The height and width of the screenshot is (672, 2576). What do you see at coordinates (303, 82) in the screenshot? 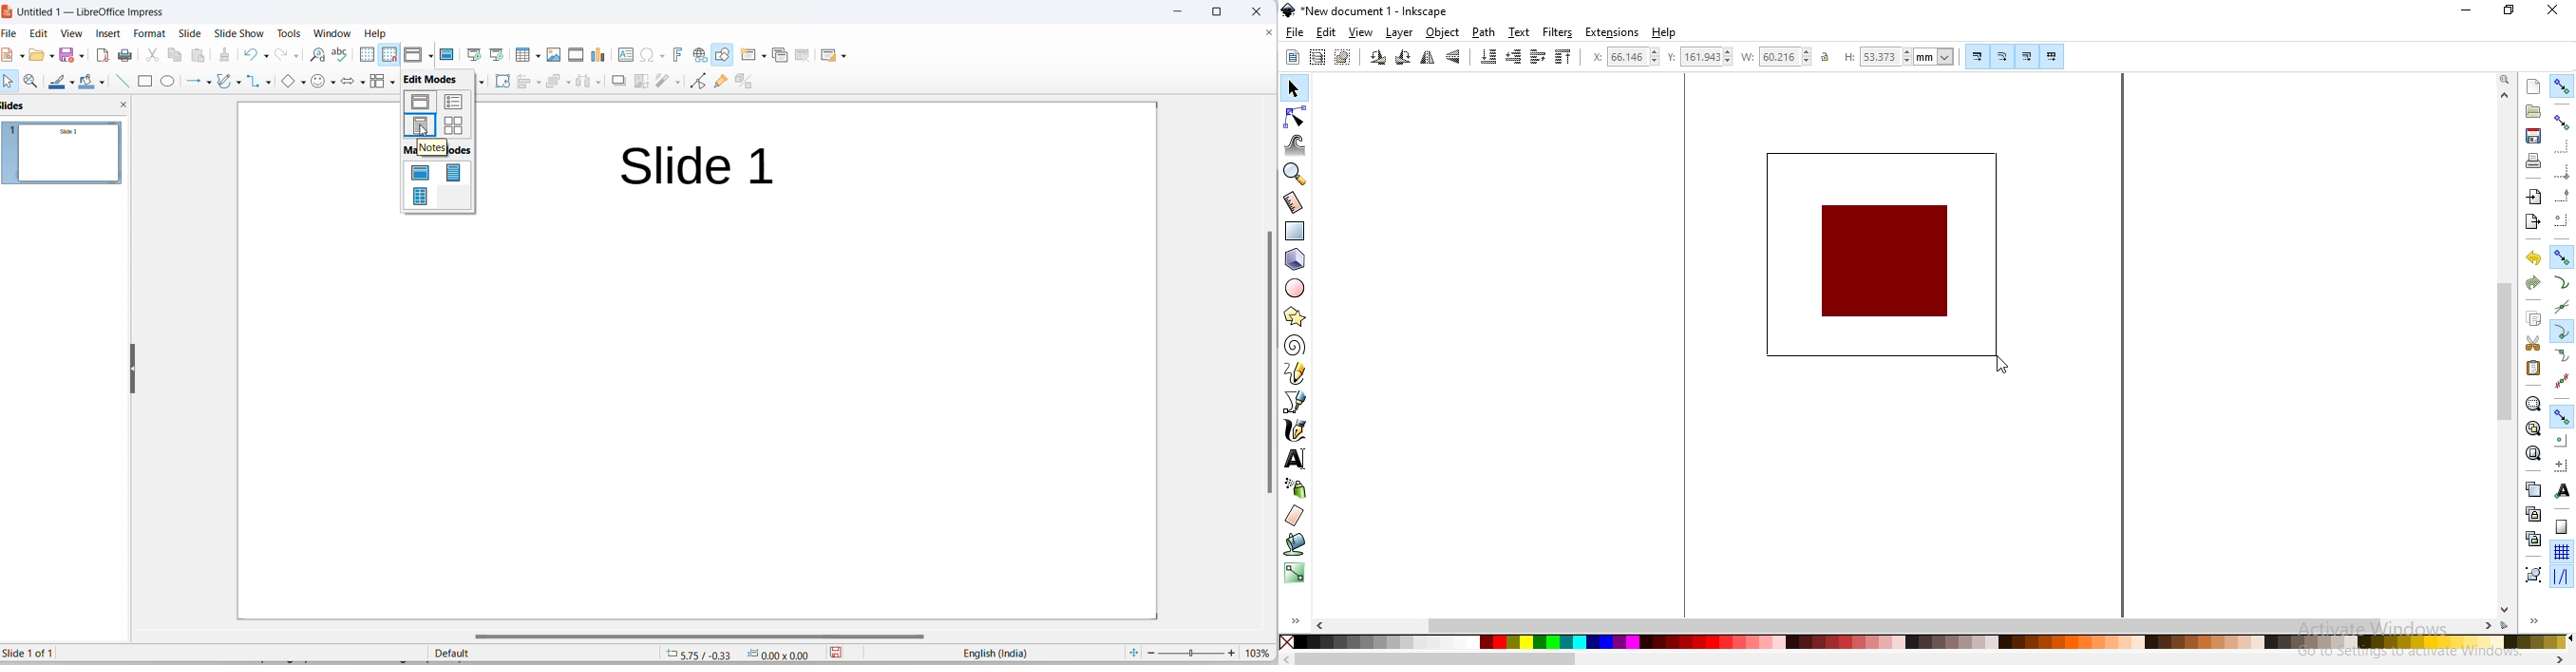
I see `basic shapes options` at bounding box center [303, 82].